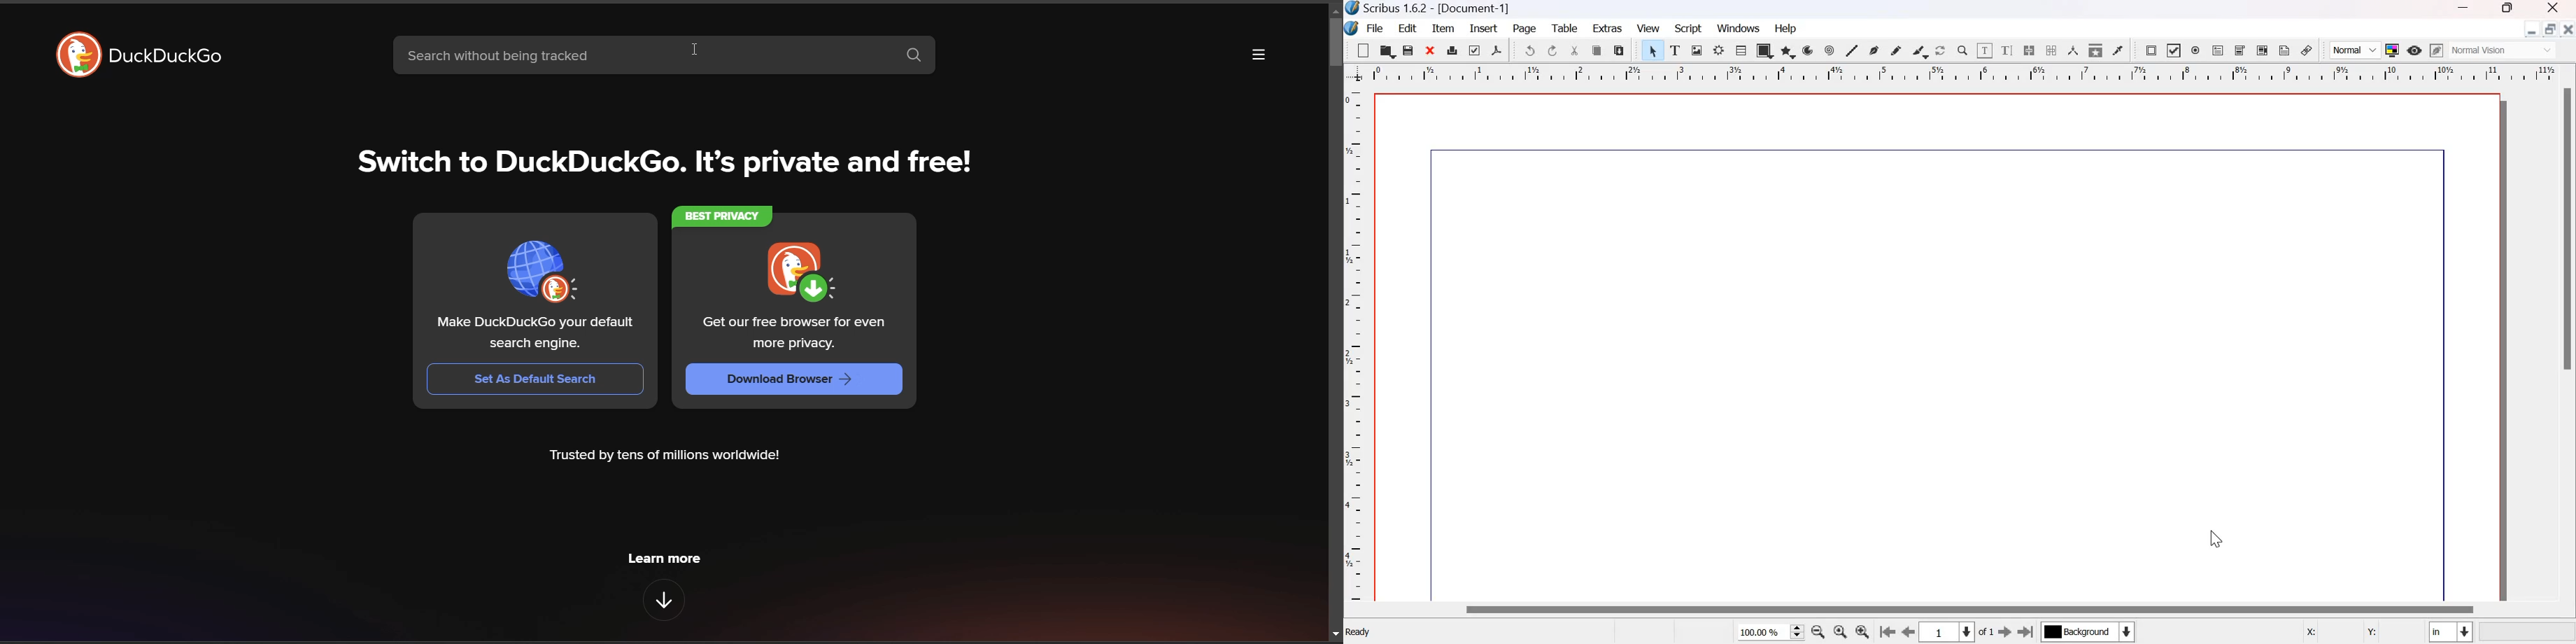  What do you see at coordinates (667, 164) in the screenshot?
I see `tag line` at bounding box center [667, 164].